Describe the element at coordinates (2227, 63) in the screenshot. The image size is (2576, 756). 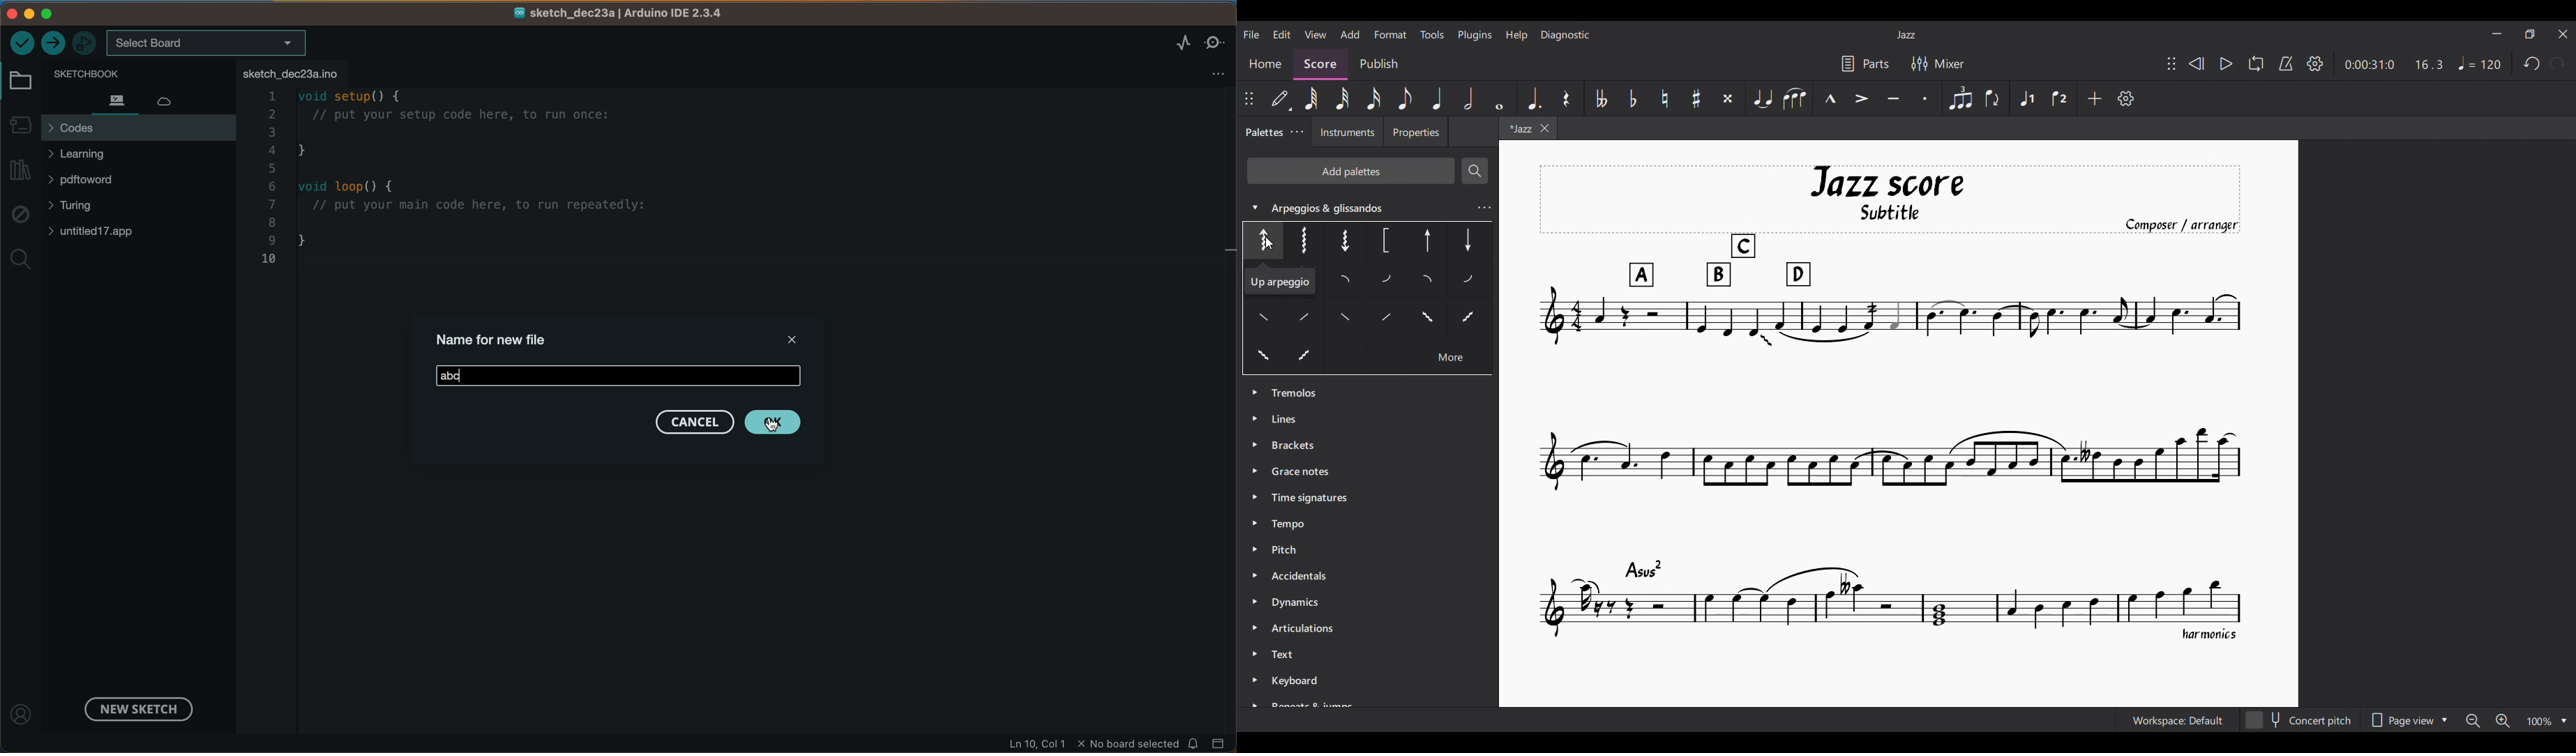
I see `Play` at that location.